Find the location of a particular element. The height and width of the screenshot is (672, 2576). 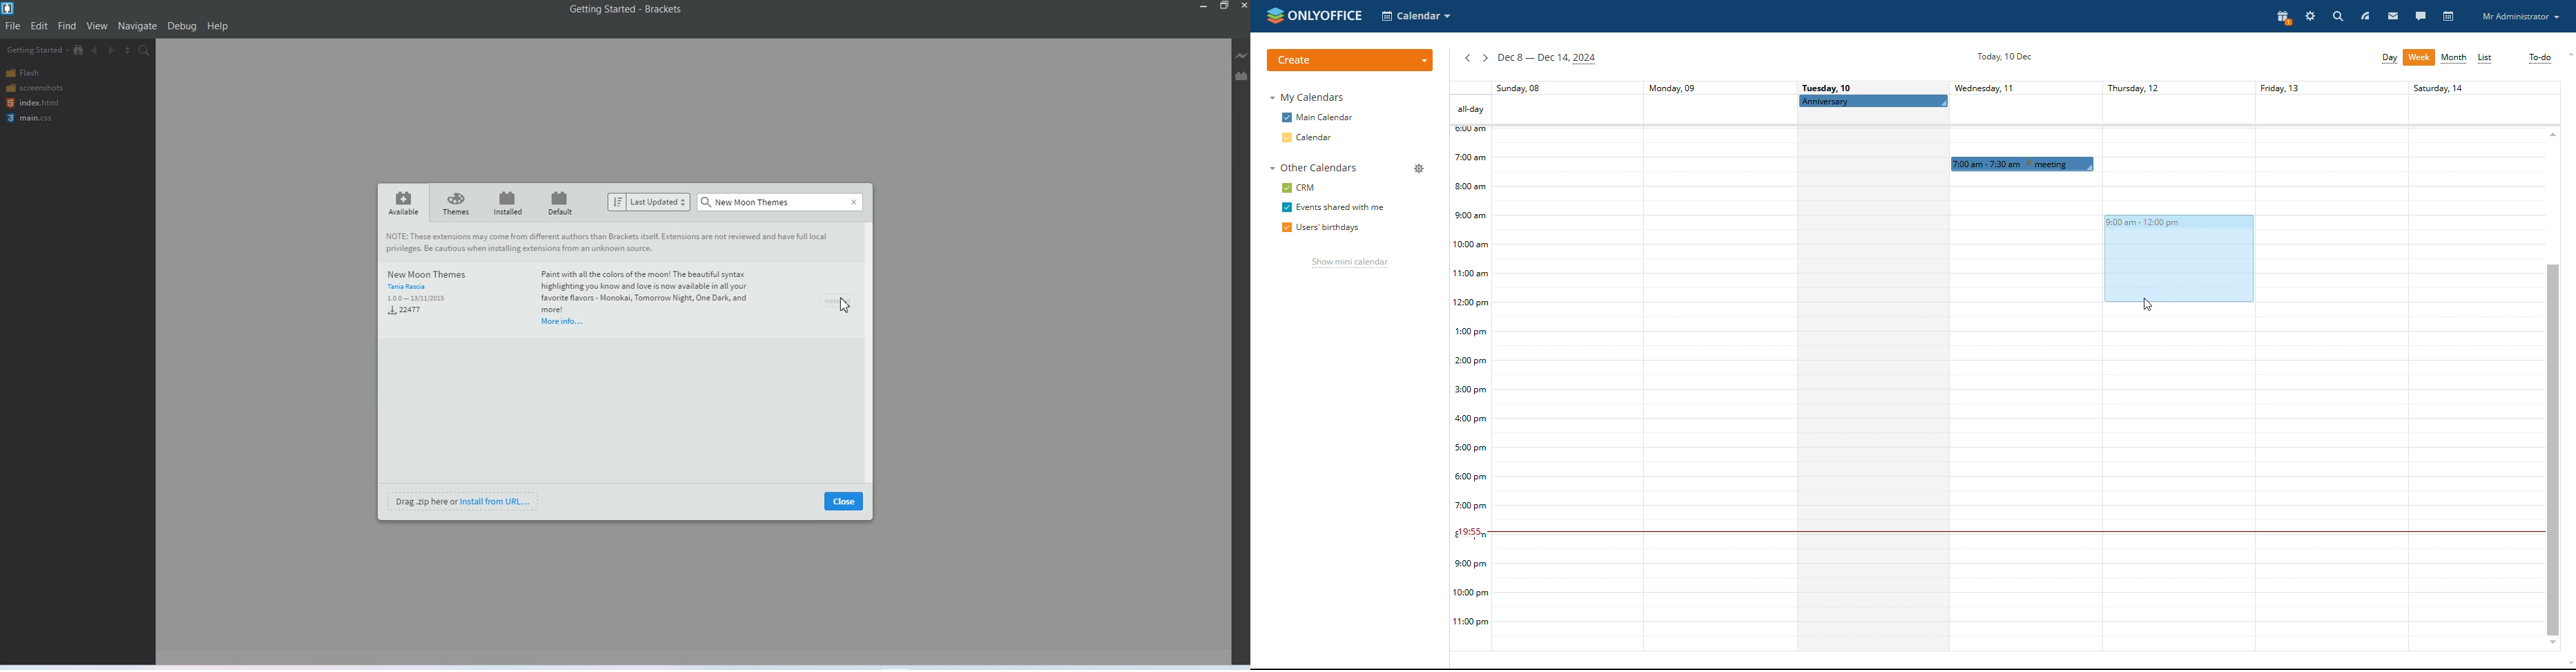

Maximize is located at coordinates (1225, 7).